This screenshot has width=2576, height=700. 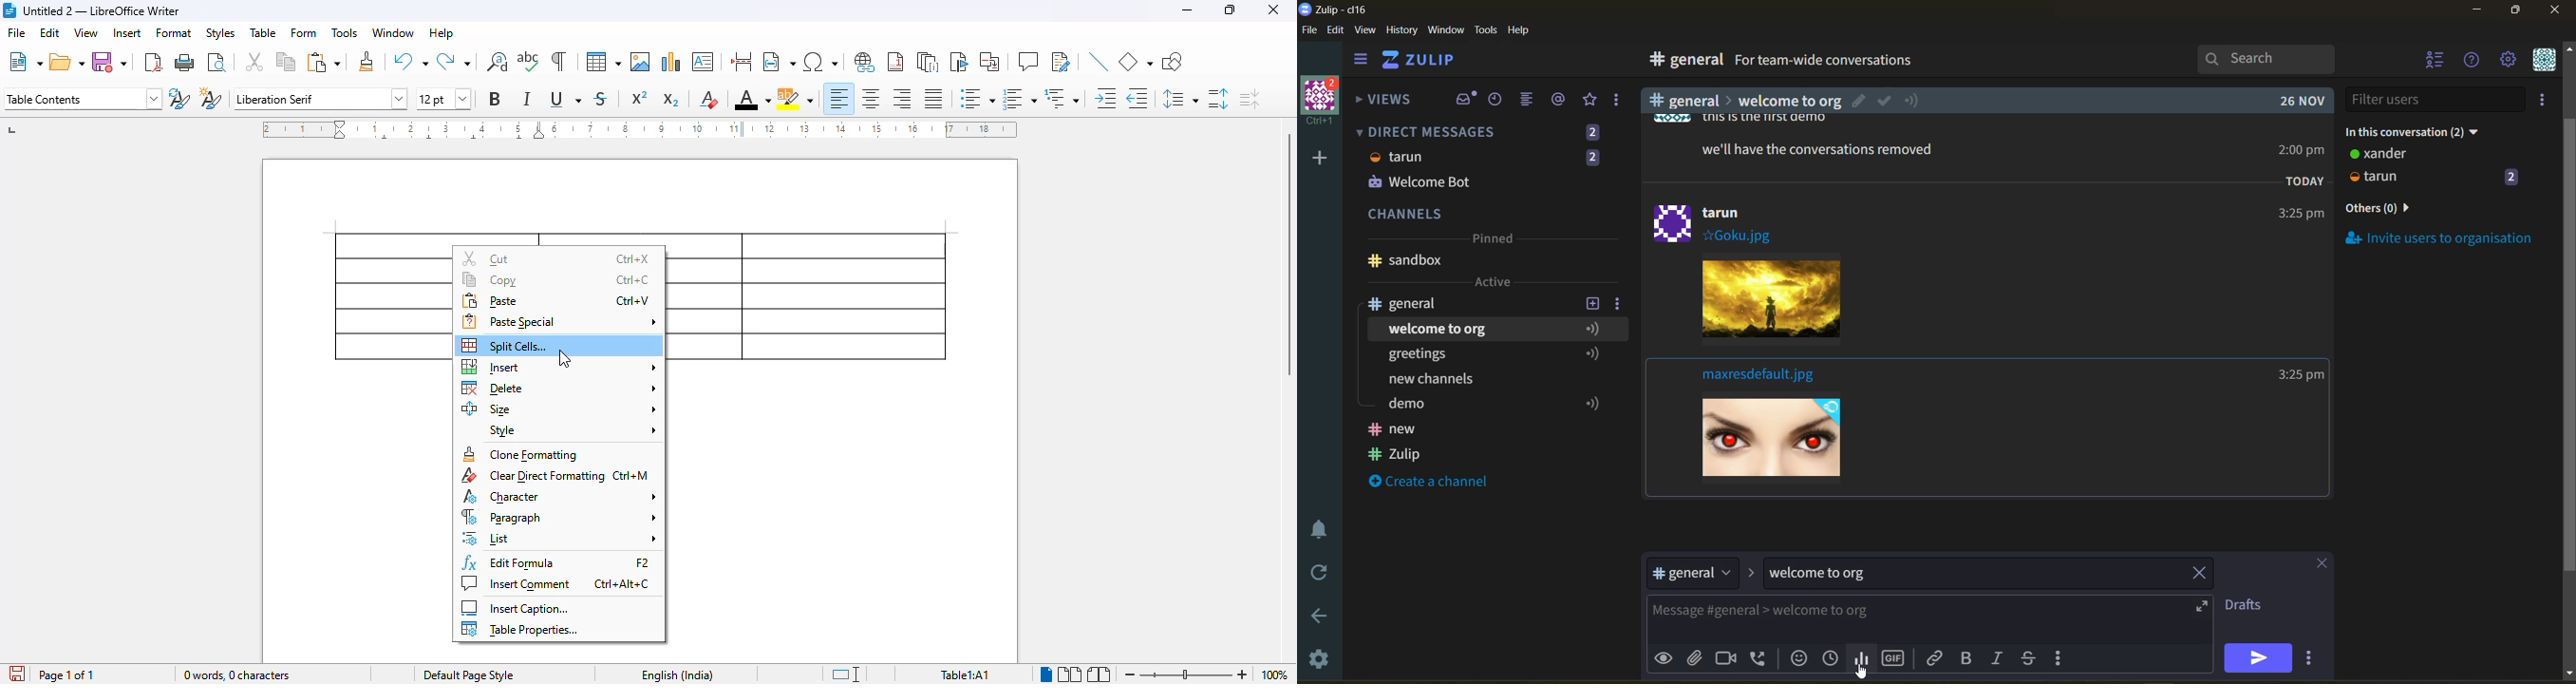 What do you see at coordinates (572, 430) in the screenshot?
I see `style` at bounding box center [572, 430].